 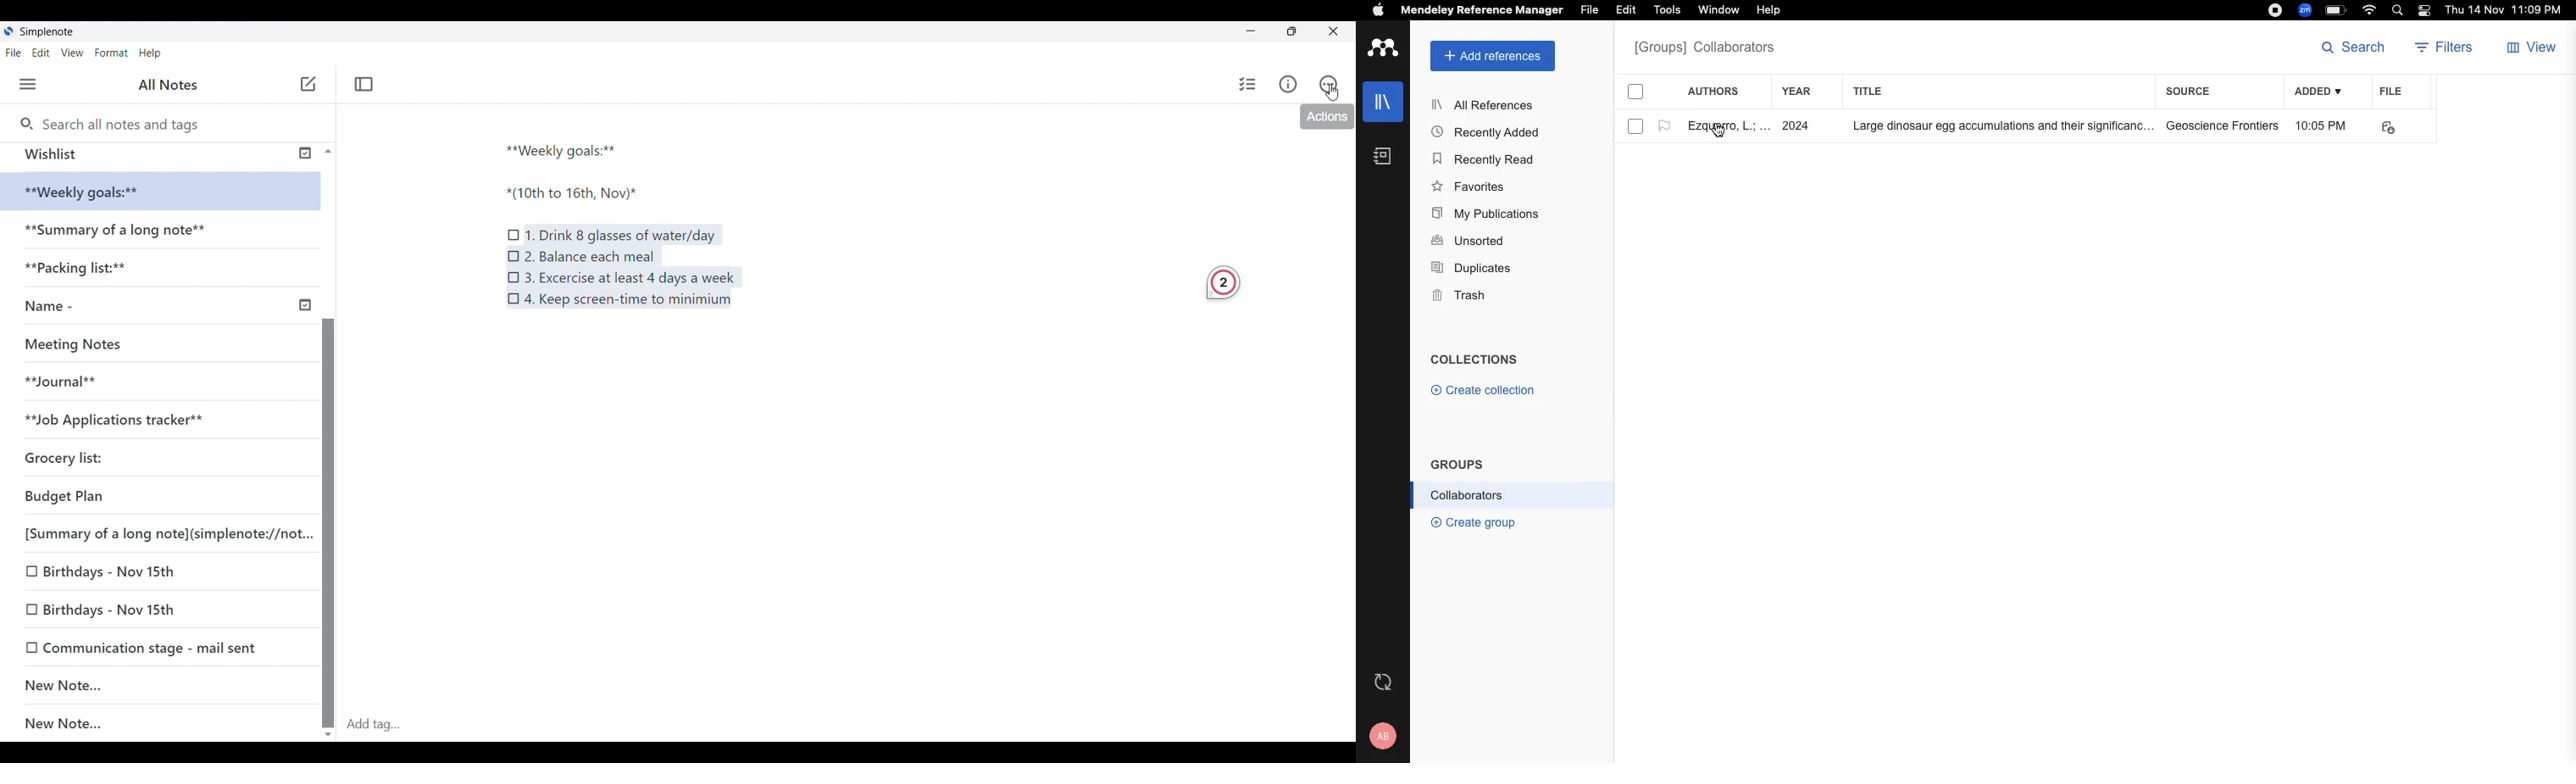 I want to click on 1. Drink 8 glasses of water/day, so click(x=622, y=235).